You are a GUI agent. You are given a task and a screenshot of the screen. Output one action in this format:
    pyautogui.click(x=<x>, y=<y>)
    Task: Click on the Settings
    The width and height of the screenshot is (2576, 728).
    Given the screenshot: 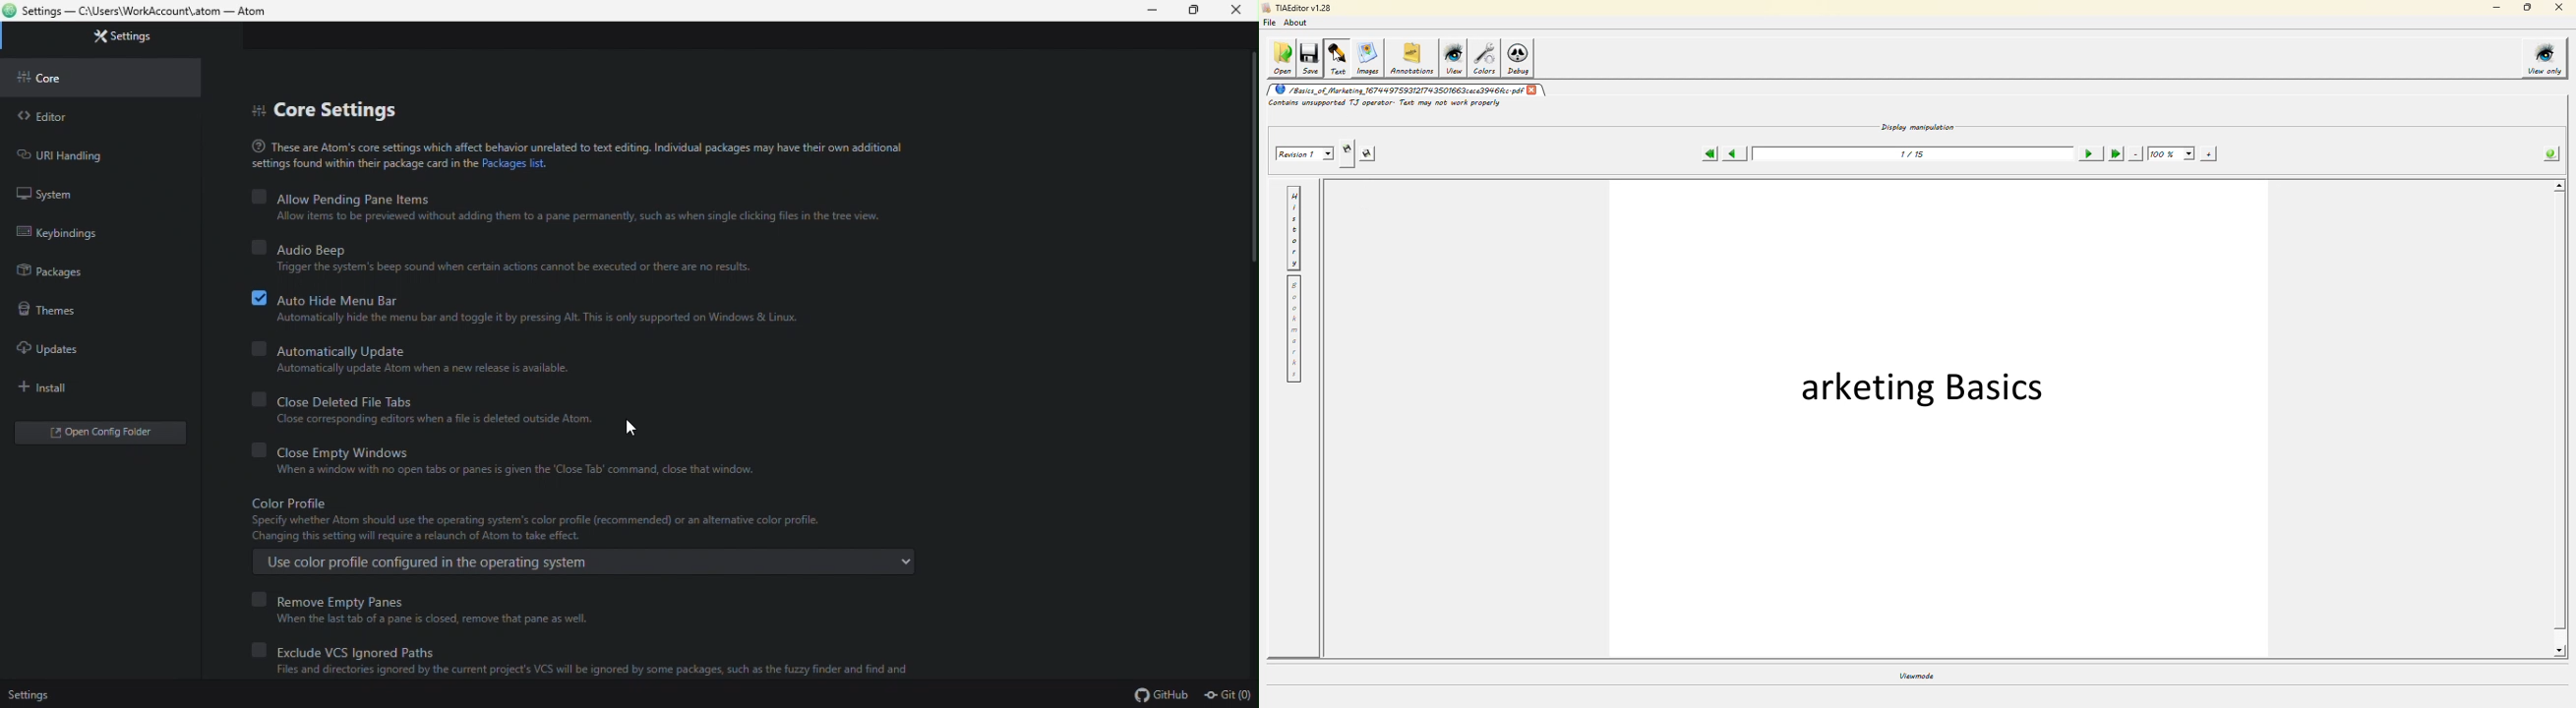 What is the action you would take?
    pyautogui.click(x=117, y=36)
    